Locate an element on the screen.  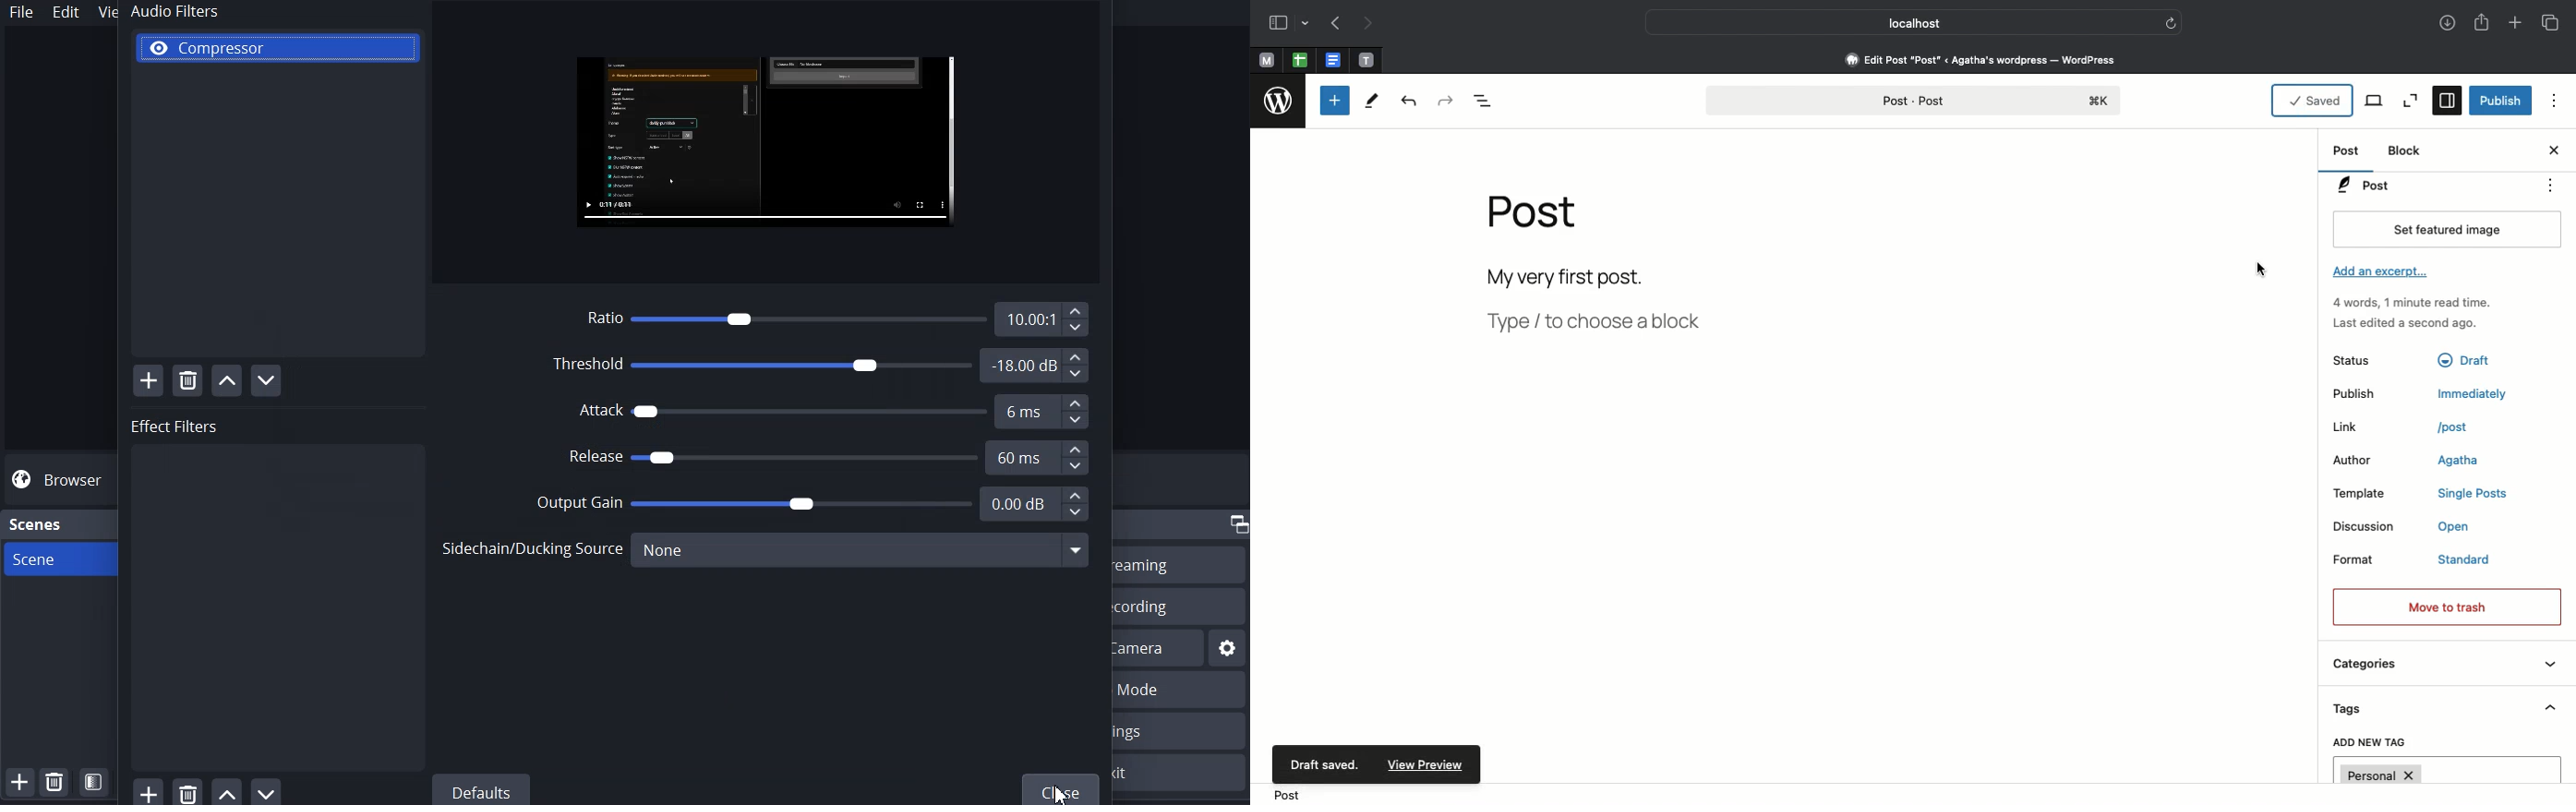
Add Filter is located at coordinates (148, 790).